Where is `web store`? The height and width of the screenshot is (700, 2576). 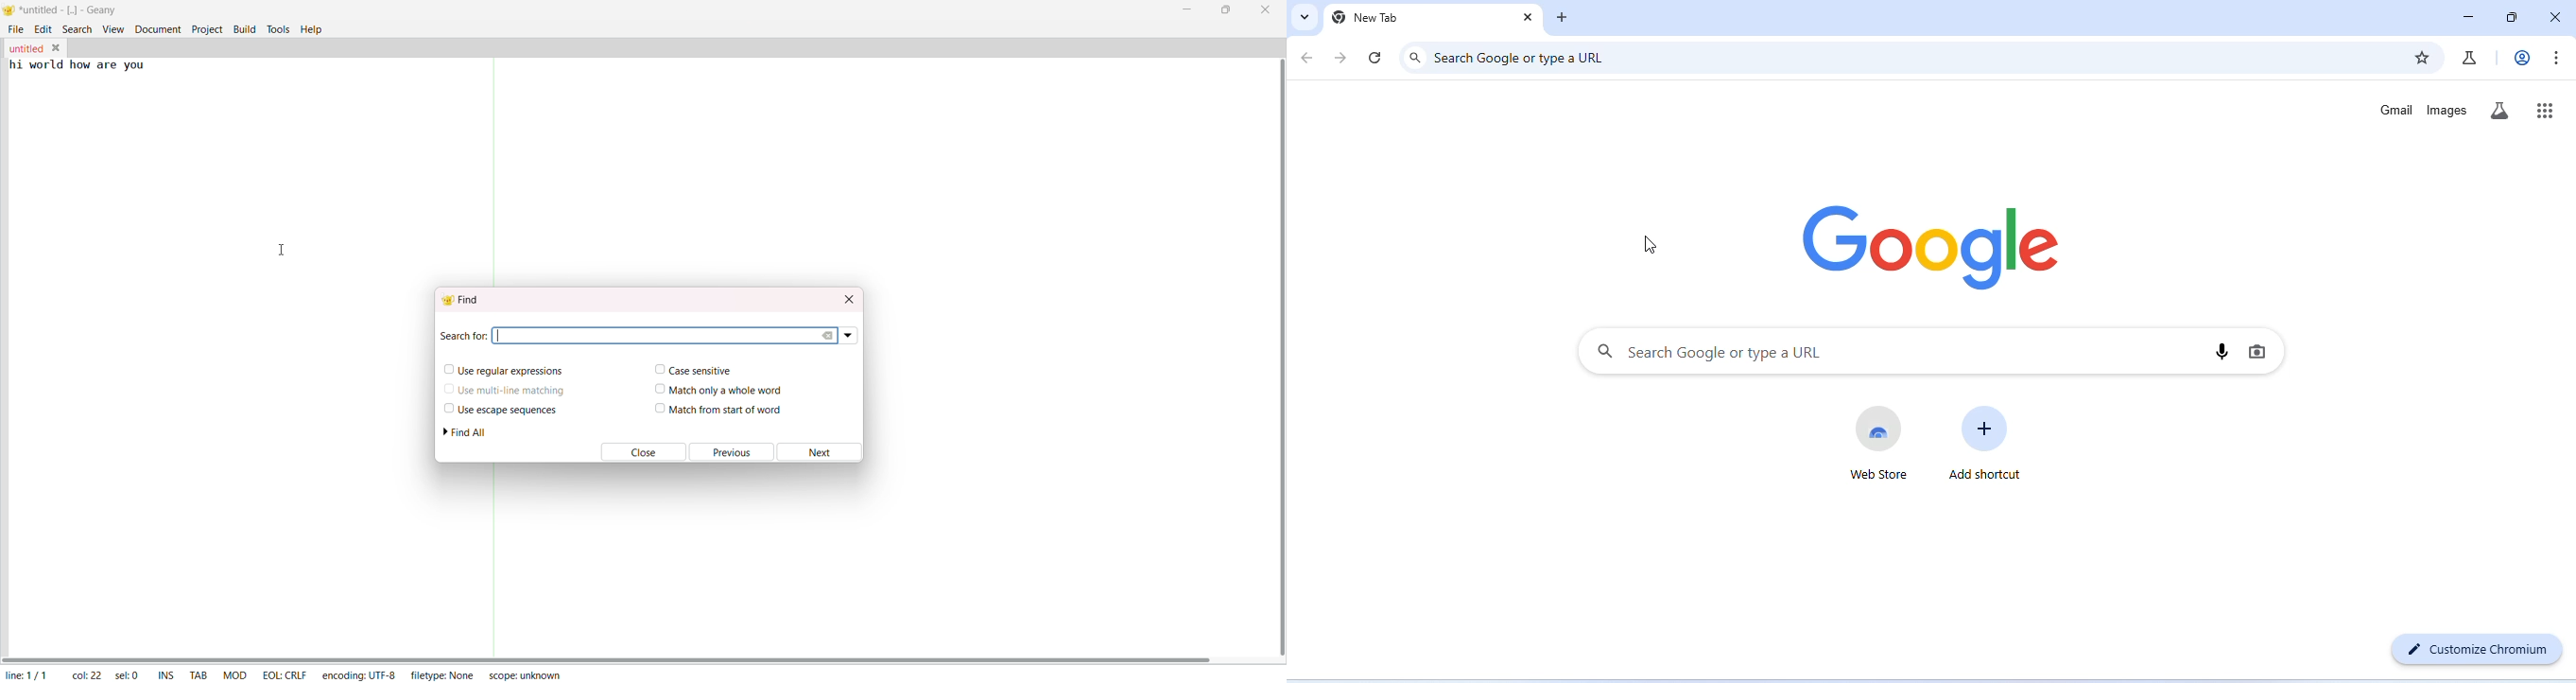
web store is located at coordinates (1879, 442).